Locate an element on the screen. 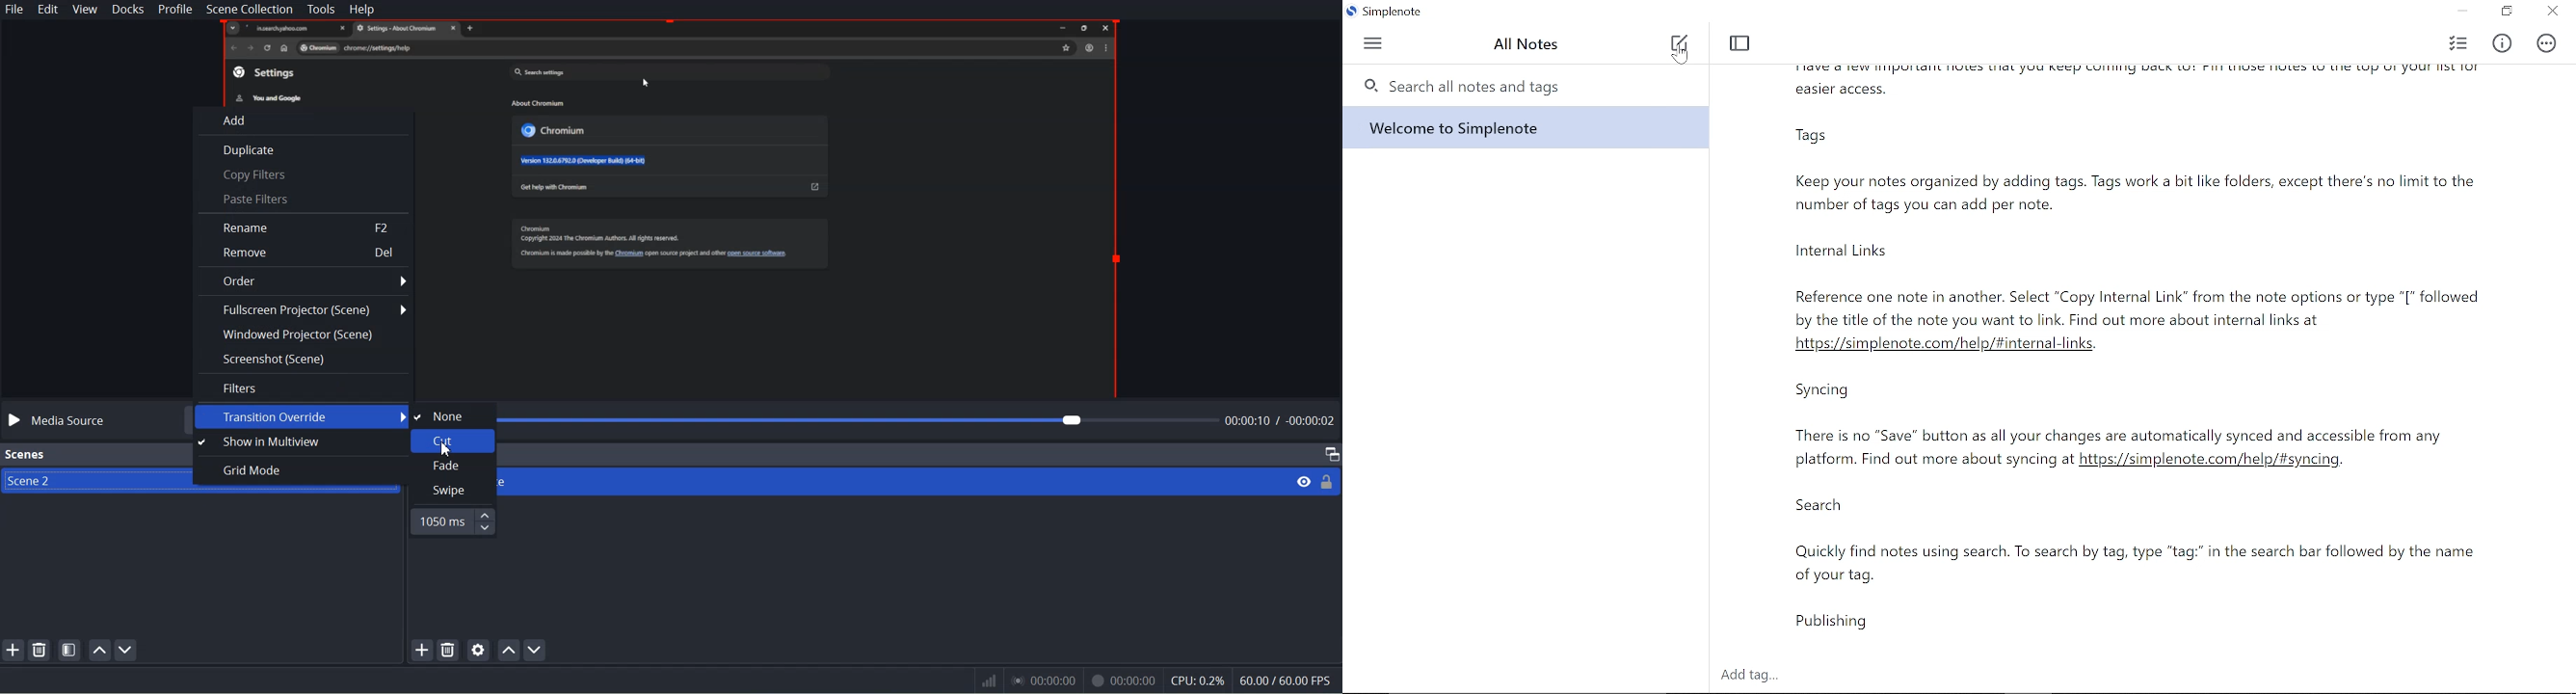 This screenshot has width=2576, height=700. Screenshot is located at coordinates (303, 359).